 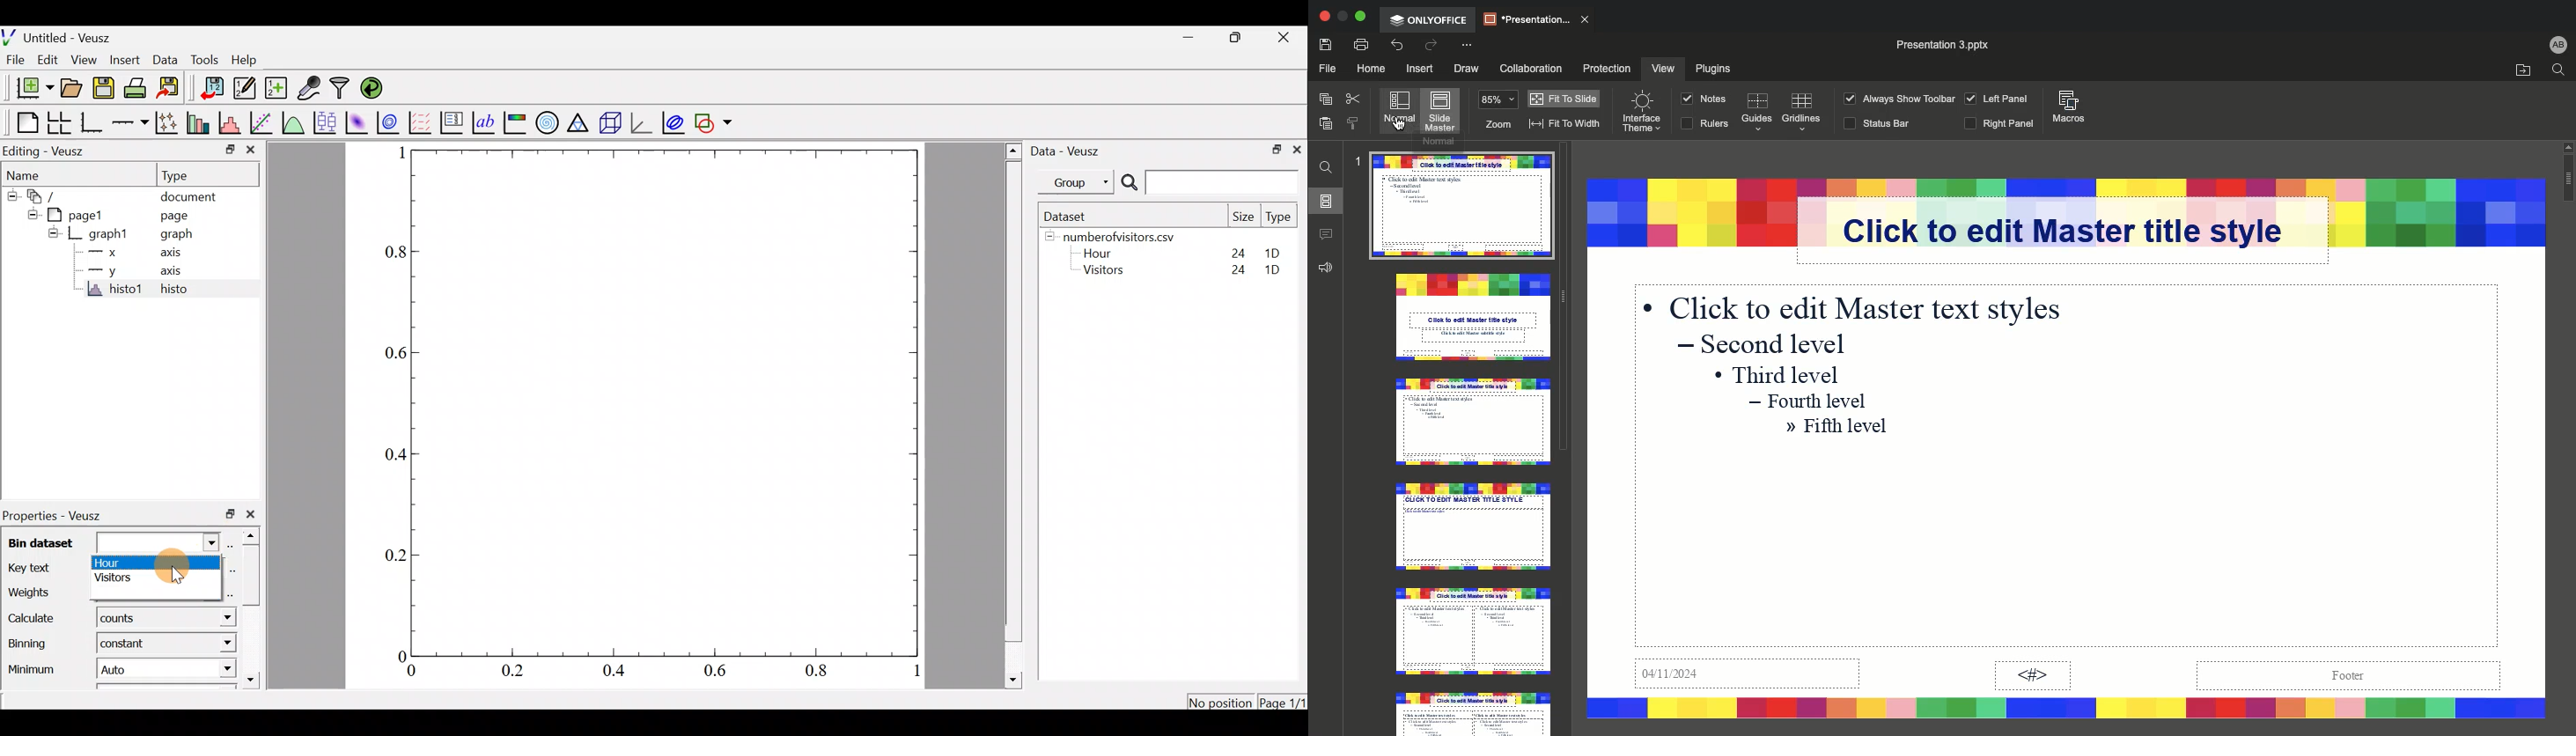 I want to click on Auto, so click(x=129, y=669).